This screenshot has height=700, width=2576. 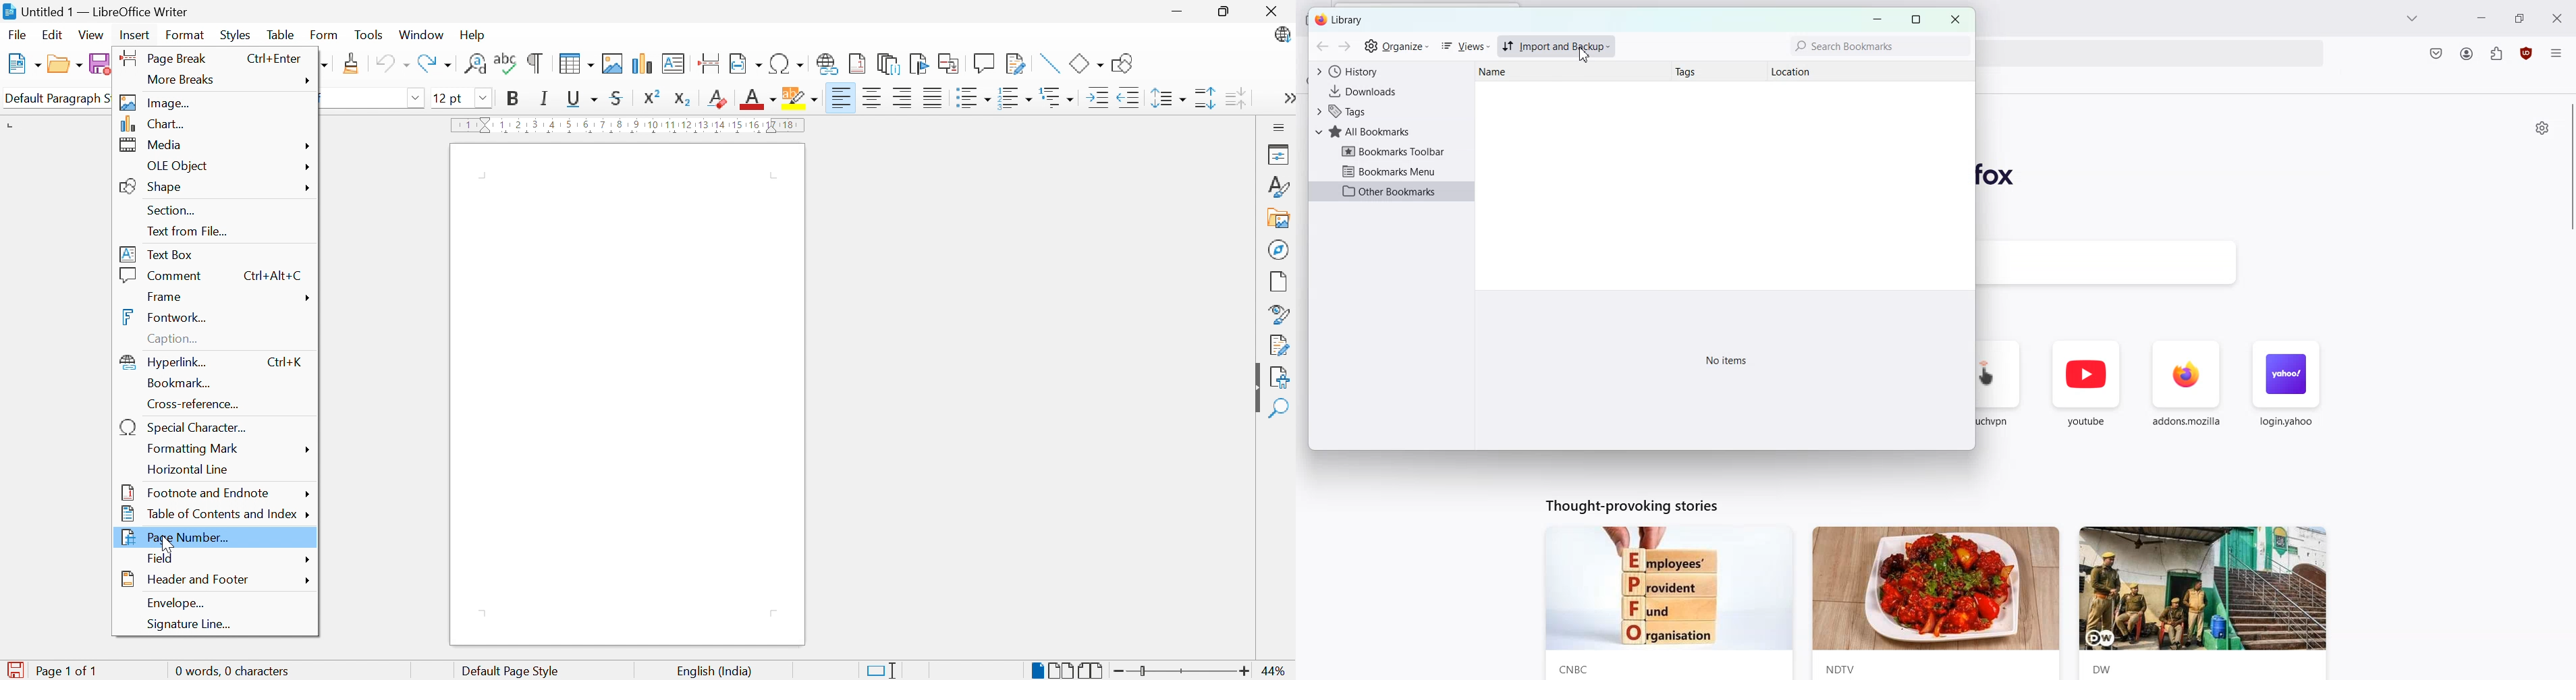 What do you see at coordinates (826, 64) in the screenshot?
I see `Insert hyperlink` at bounding box center [826, 64].